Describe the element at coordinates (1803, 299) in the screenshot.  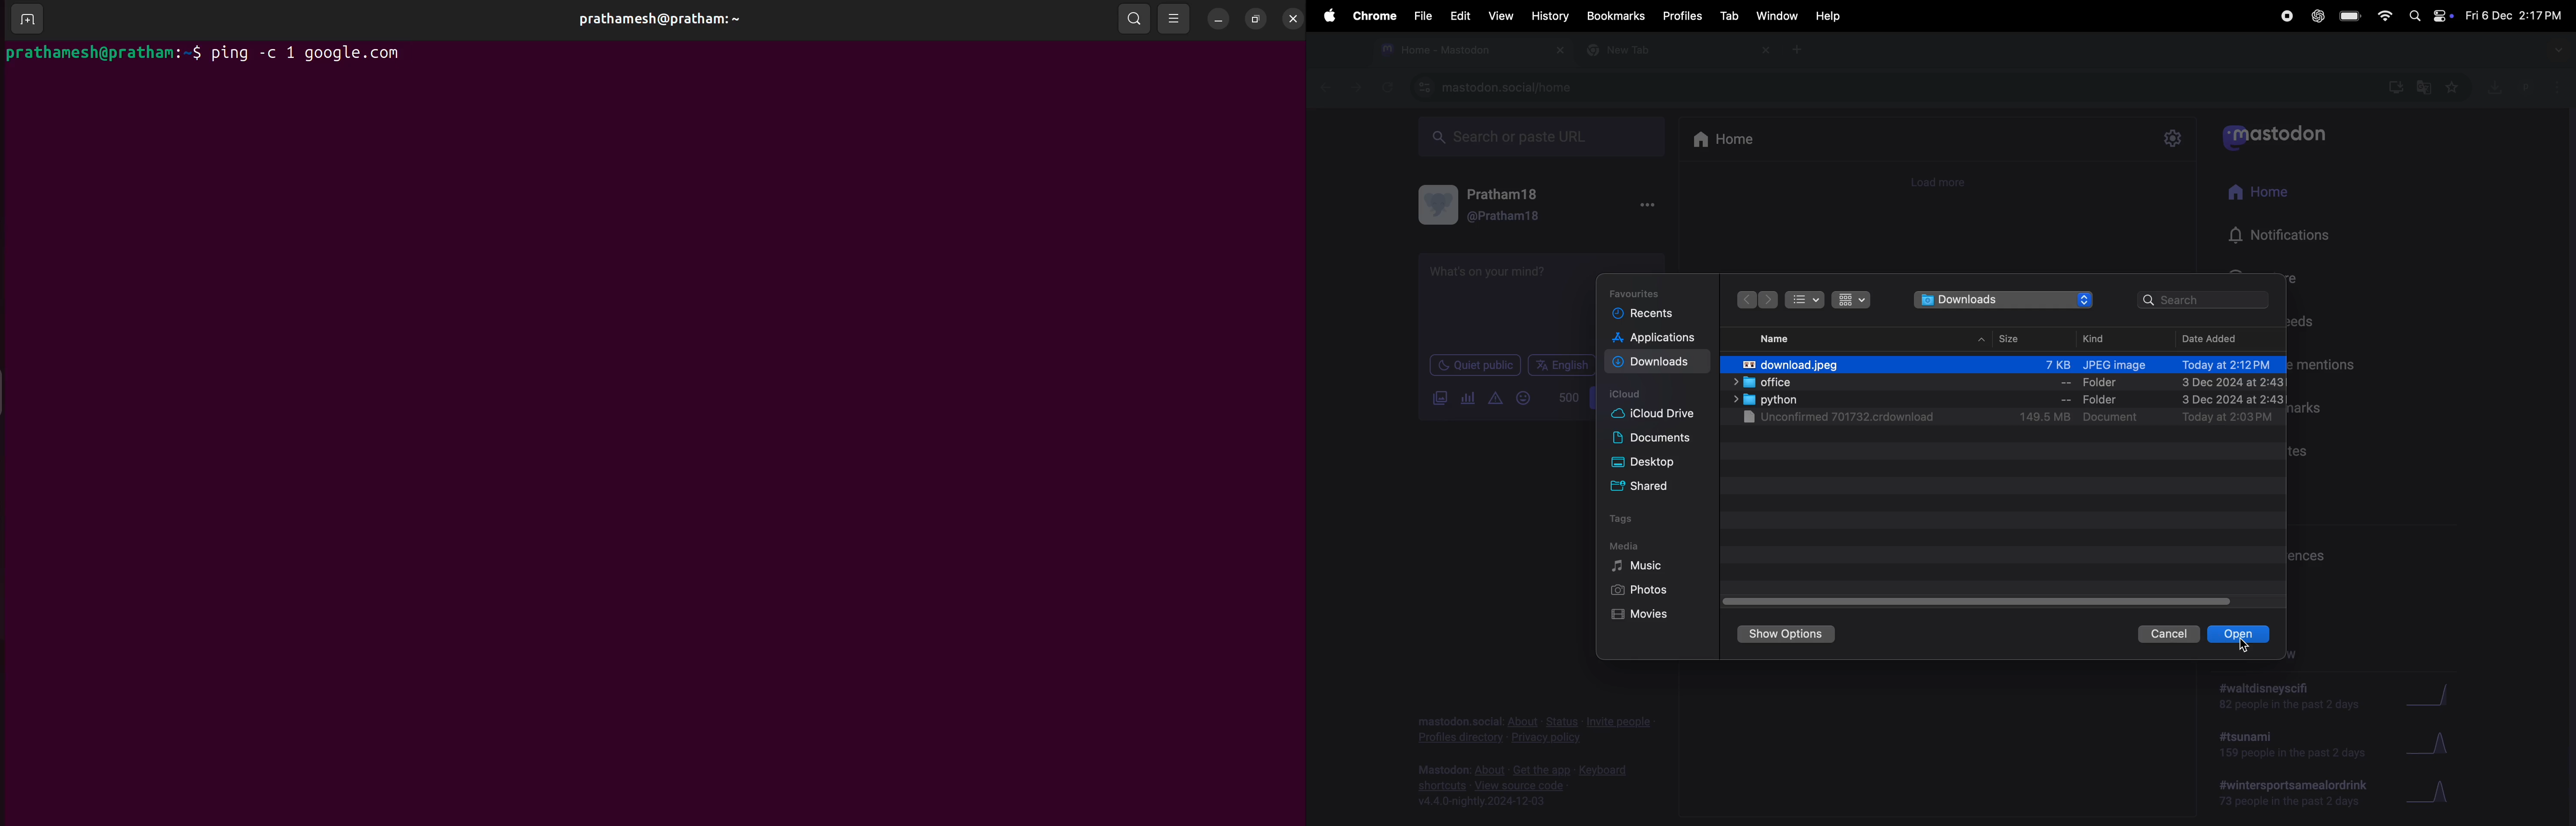
I see `bullet list` at that location.